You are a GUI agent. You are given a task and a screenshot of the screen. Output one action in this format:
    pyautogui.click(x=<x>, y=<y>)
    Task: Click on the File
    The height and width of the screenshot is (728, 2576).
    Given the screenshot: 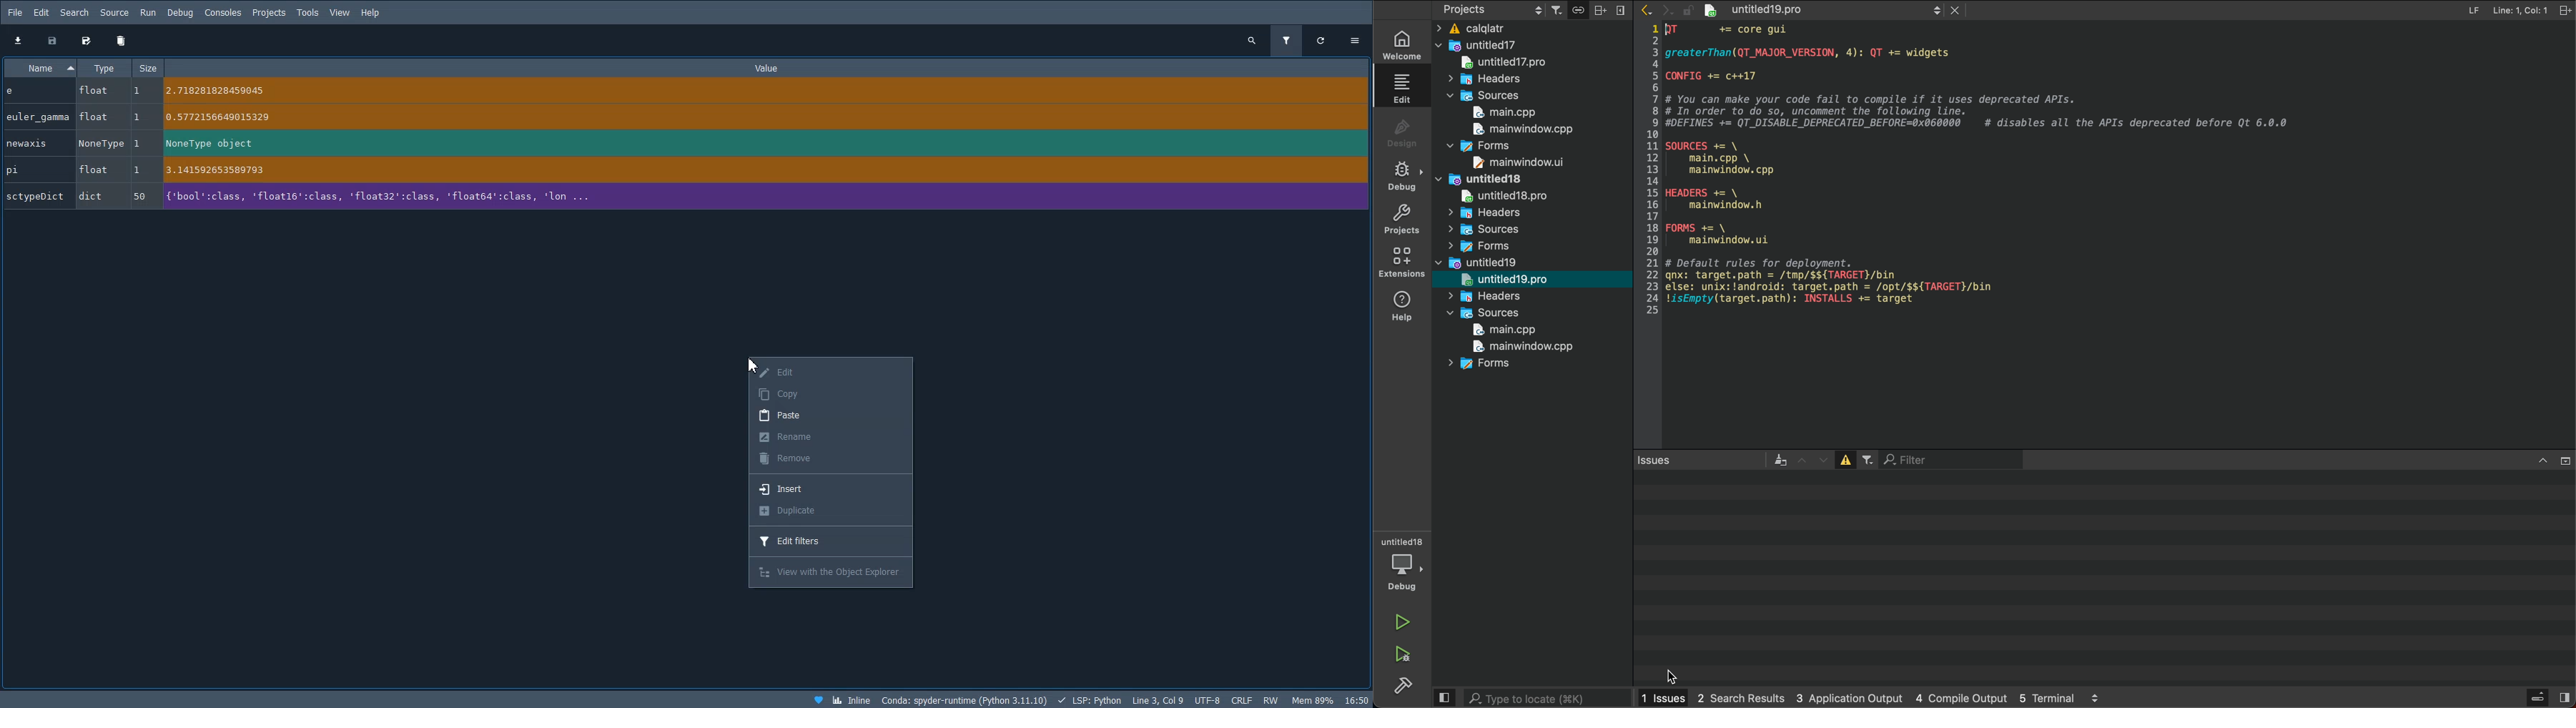 What is the action you would take?
    pyautogui.click(x=16, y=11)
    